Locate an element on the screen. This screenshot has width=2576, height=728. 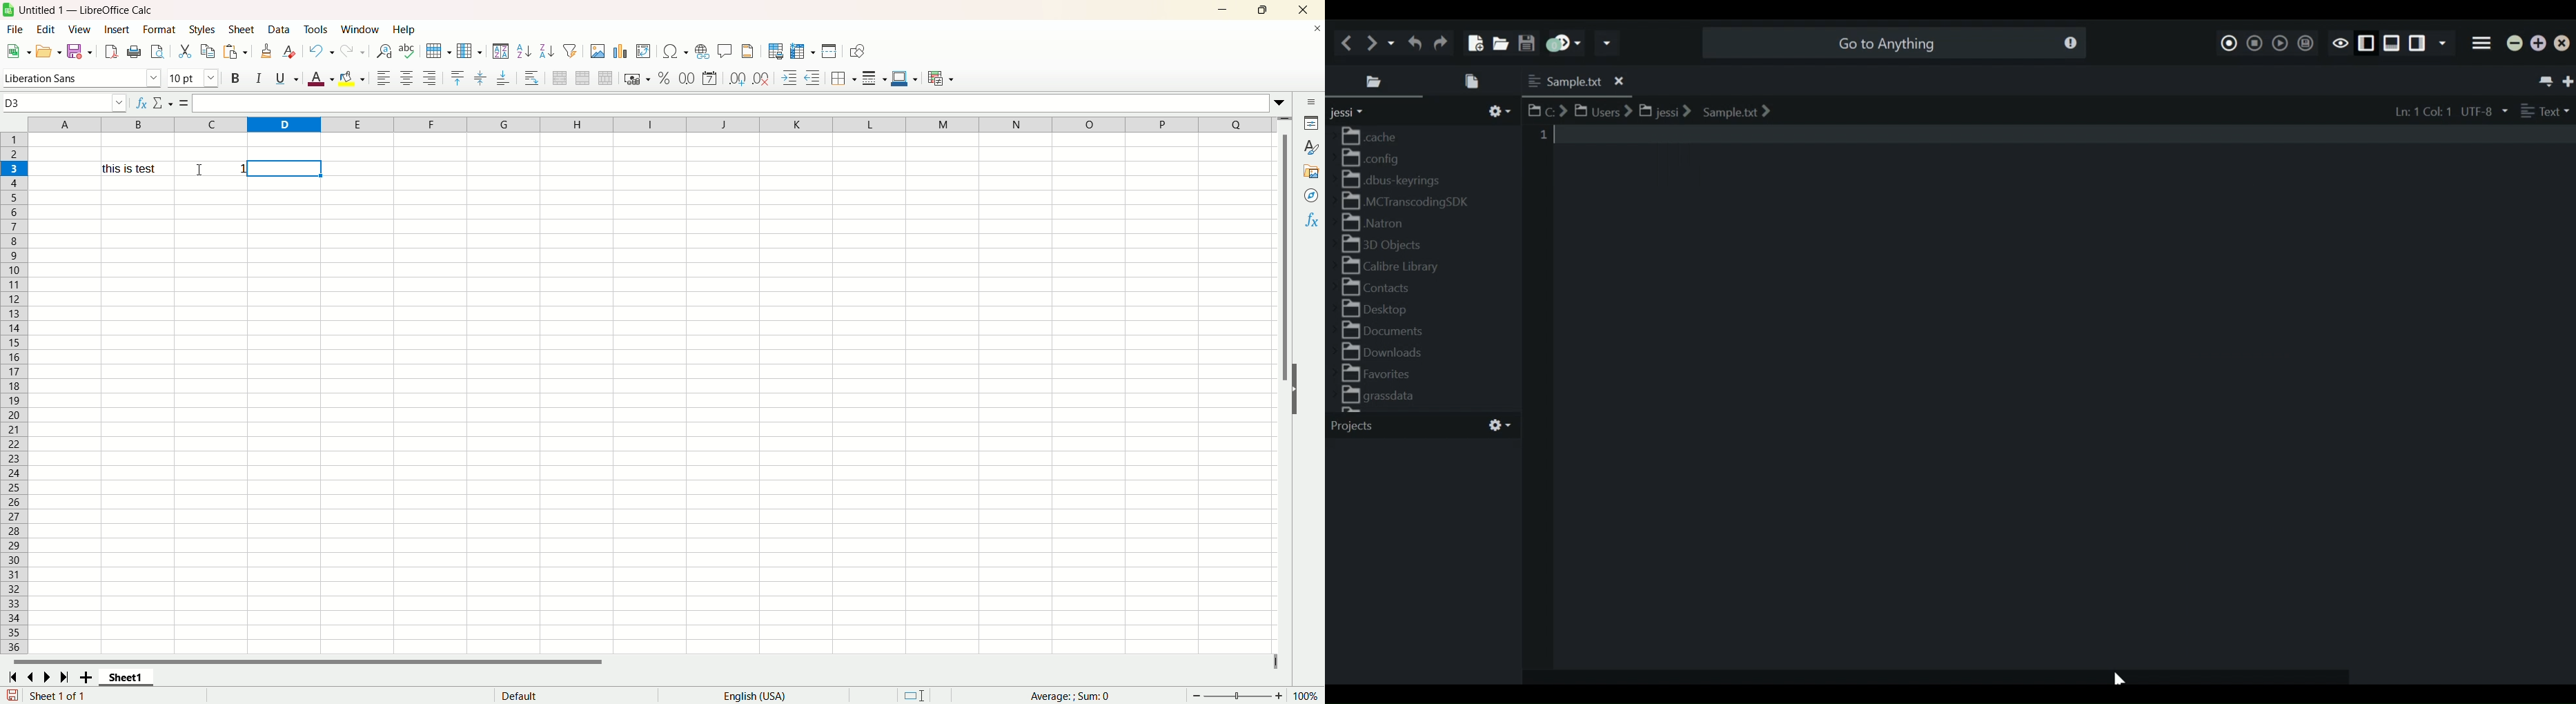
standard selection is located at coordinates (916, 694).